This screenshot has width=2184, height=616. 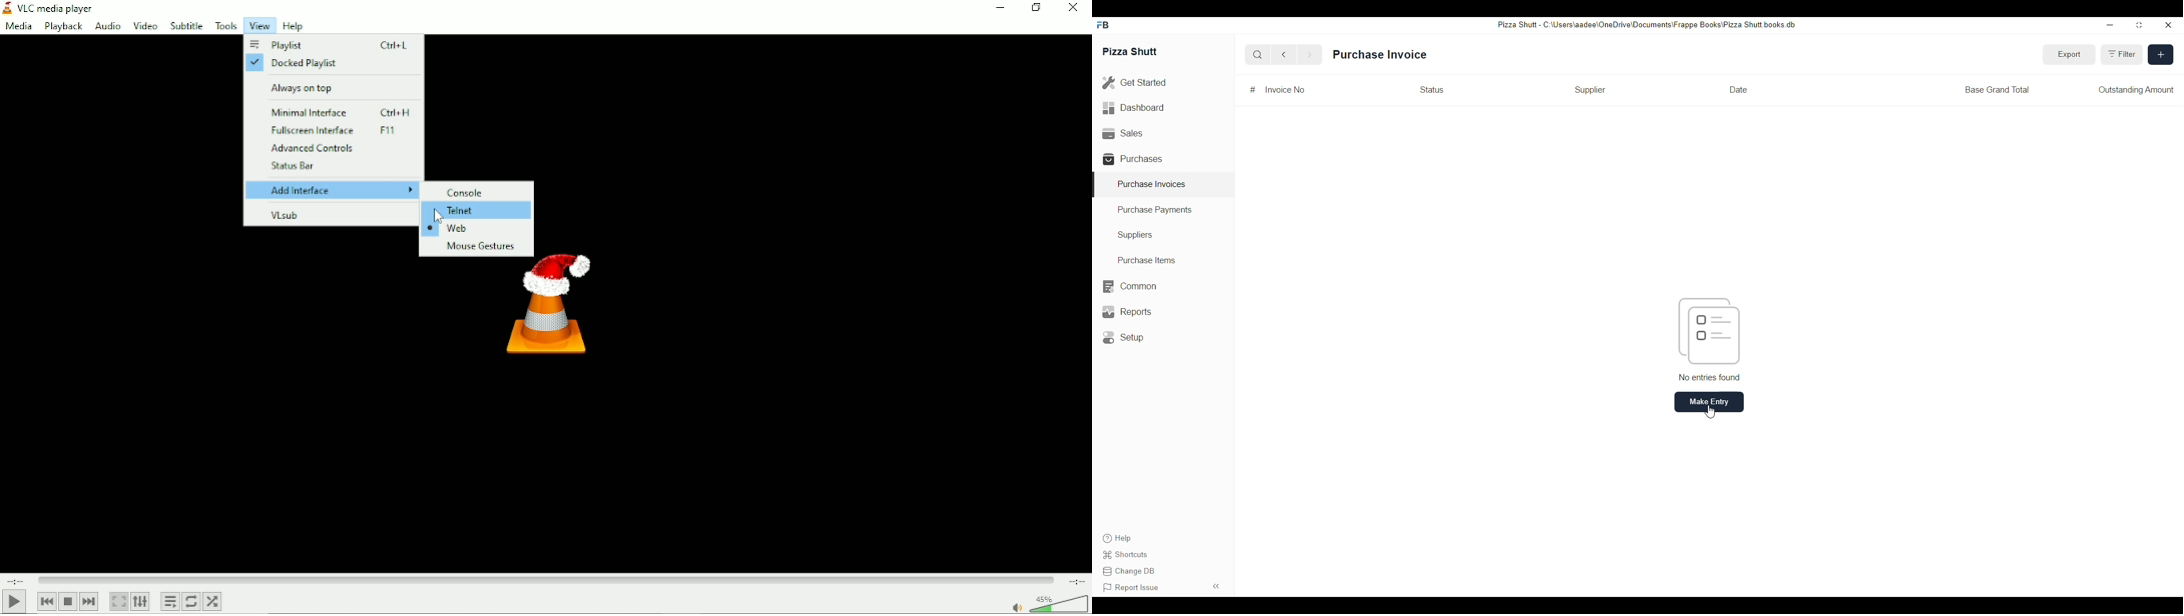 I want to click on show extended settings, so click(x=141, y=602).